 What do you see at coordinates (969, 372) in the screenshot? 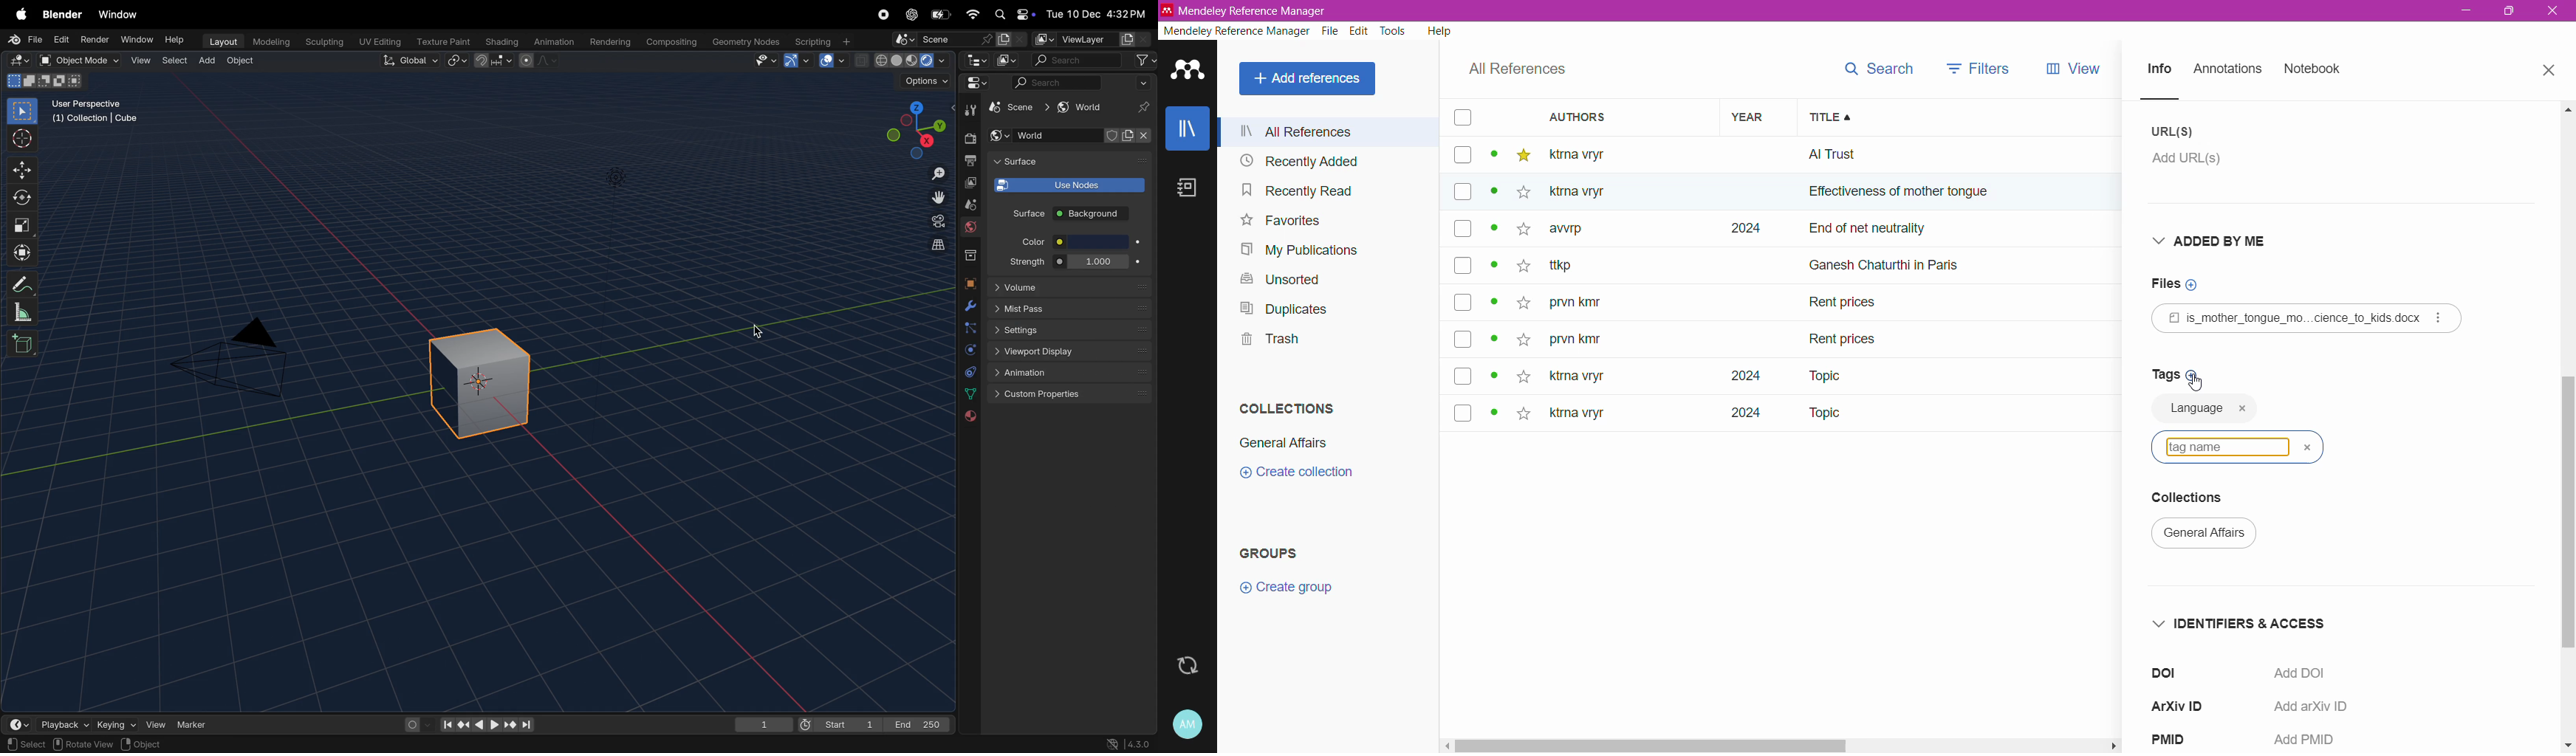
I see `constraints` at bounding box center [969, 372].